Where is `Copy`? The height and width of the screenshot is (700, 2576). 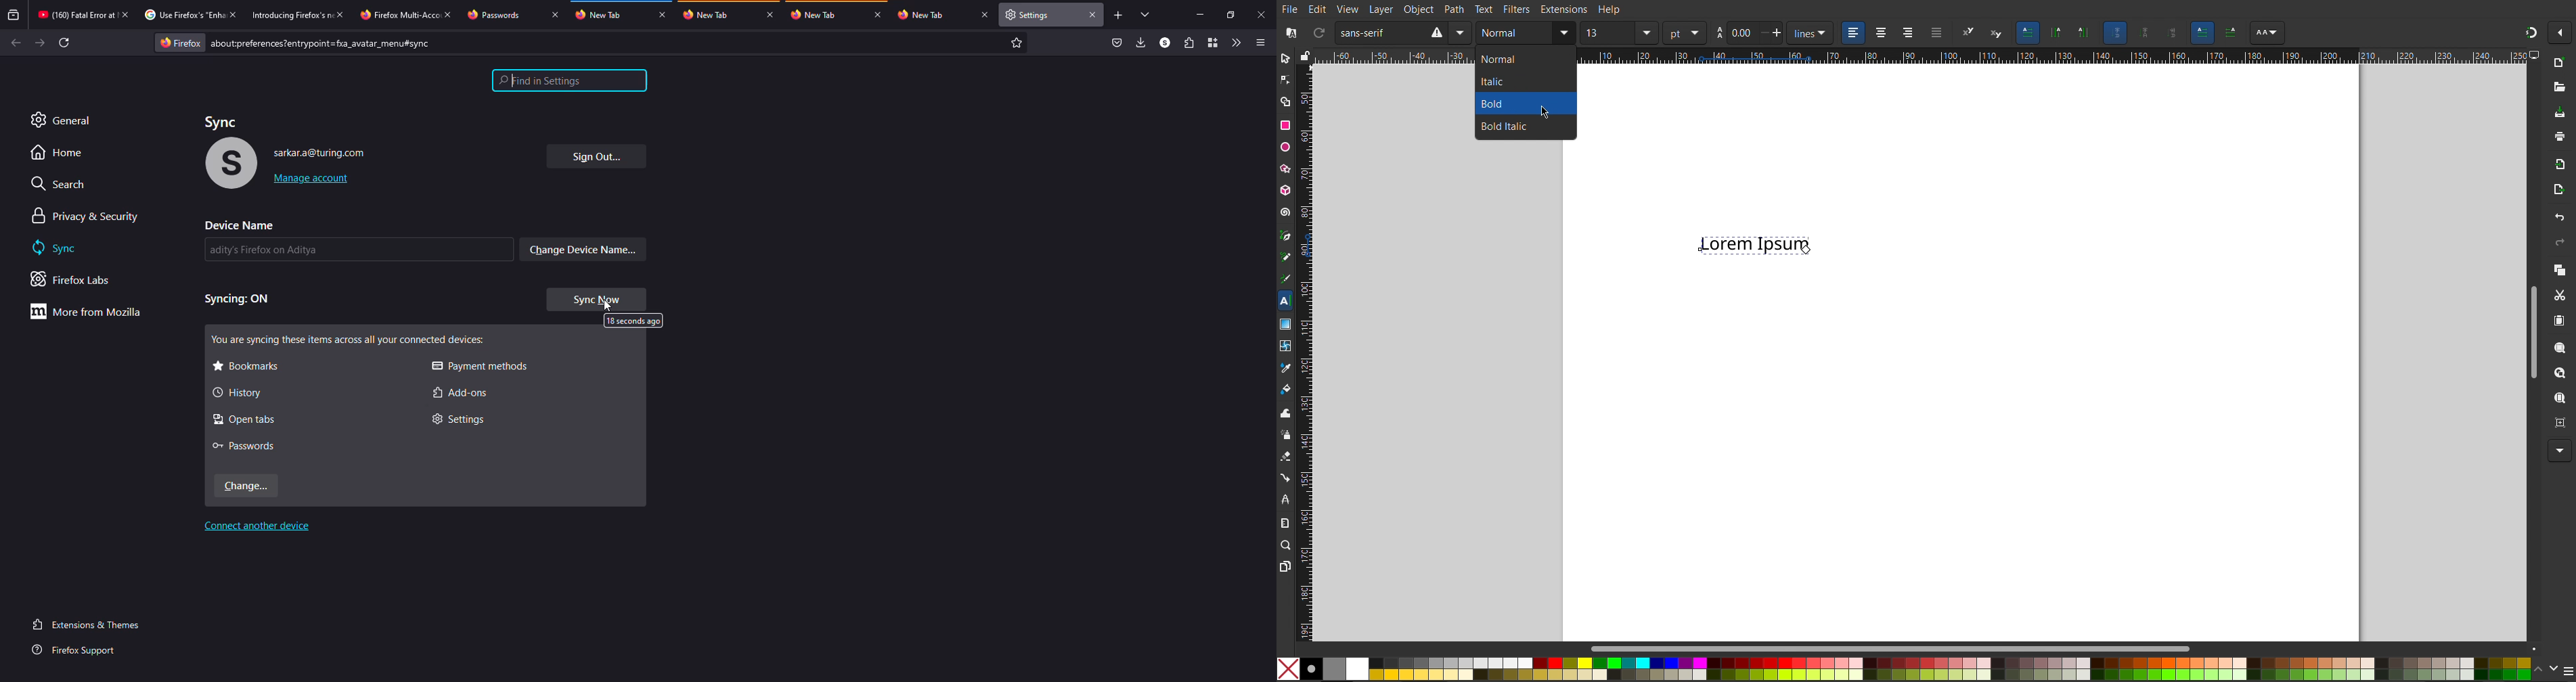 Copy is located at coordinates (2558, 269).